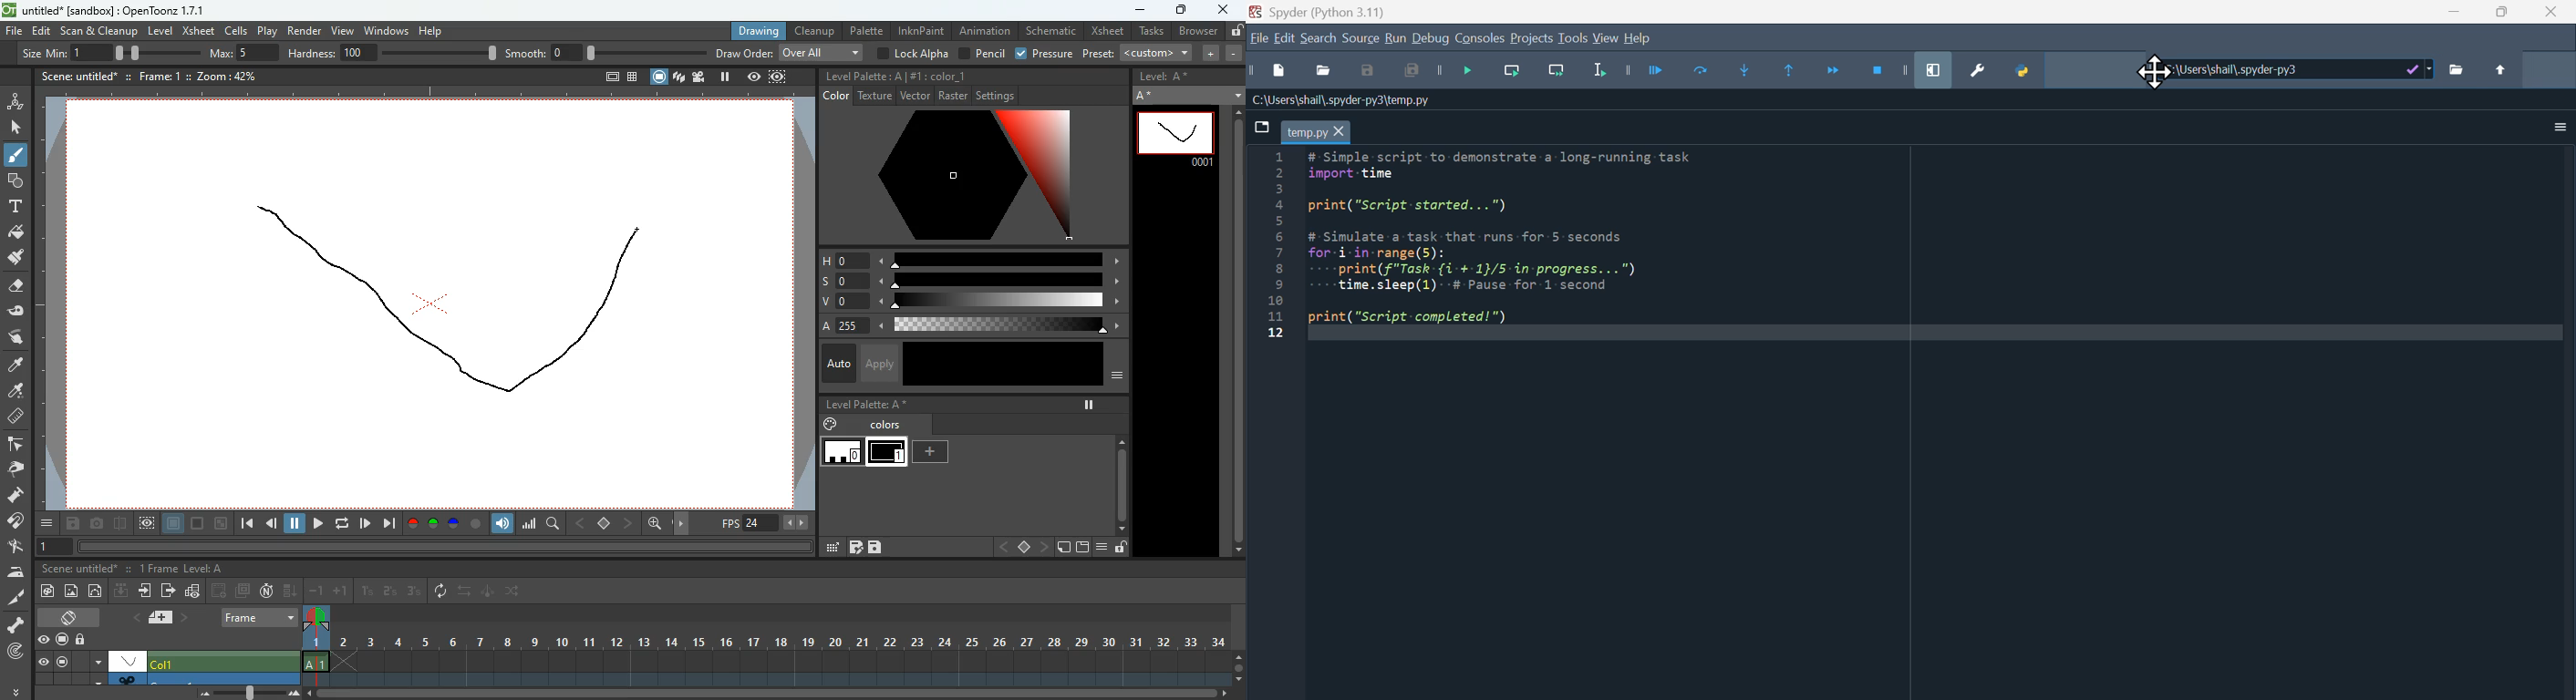 The width and height of the screenshot is (2576, 700). Describe the element at coordinates (2467, 71) in the screenshot. I see `Files` at that location.